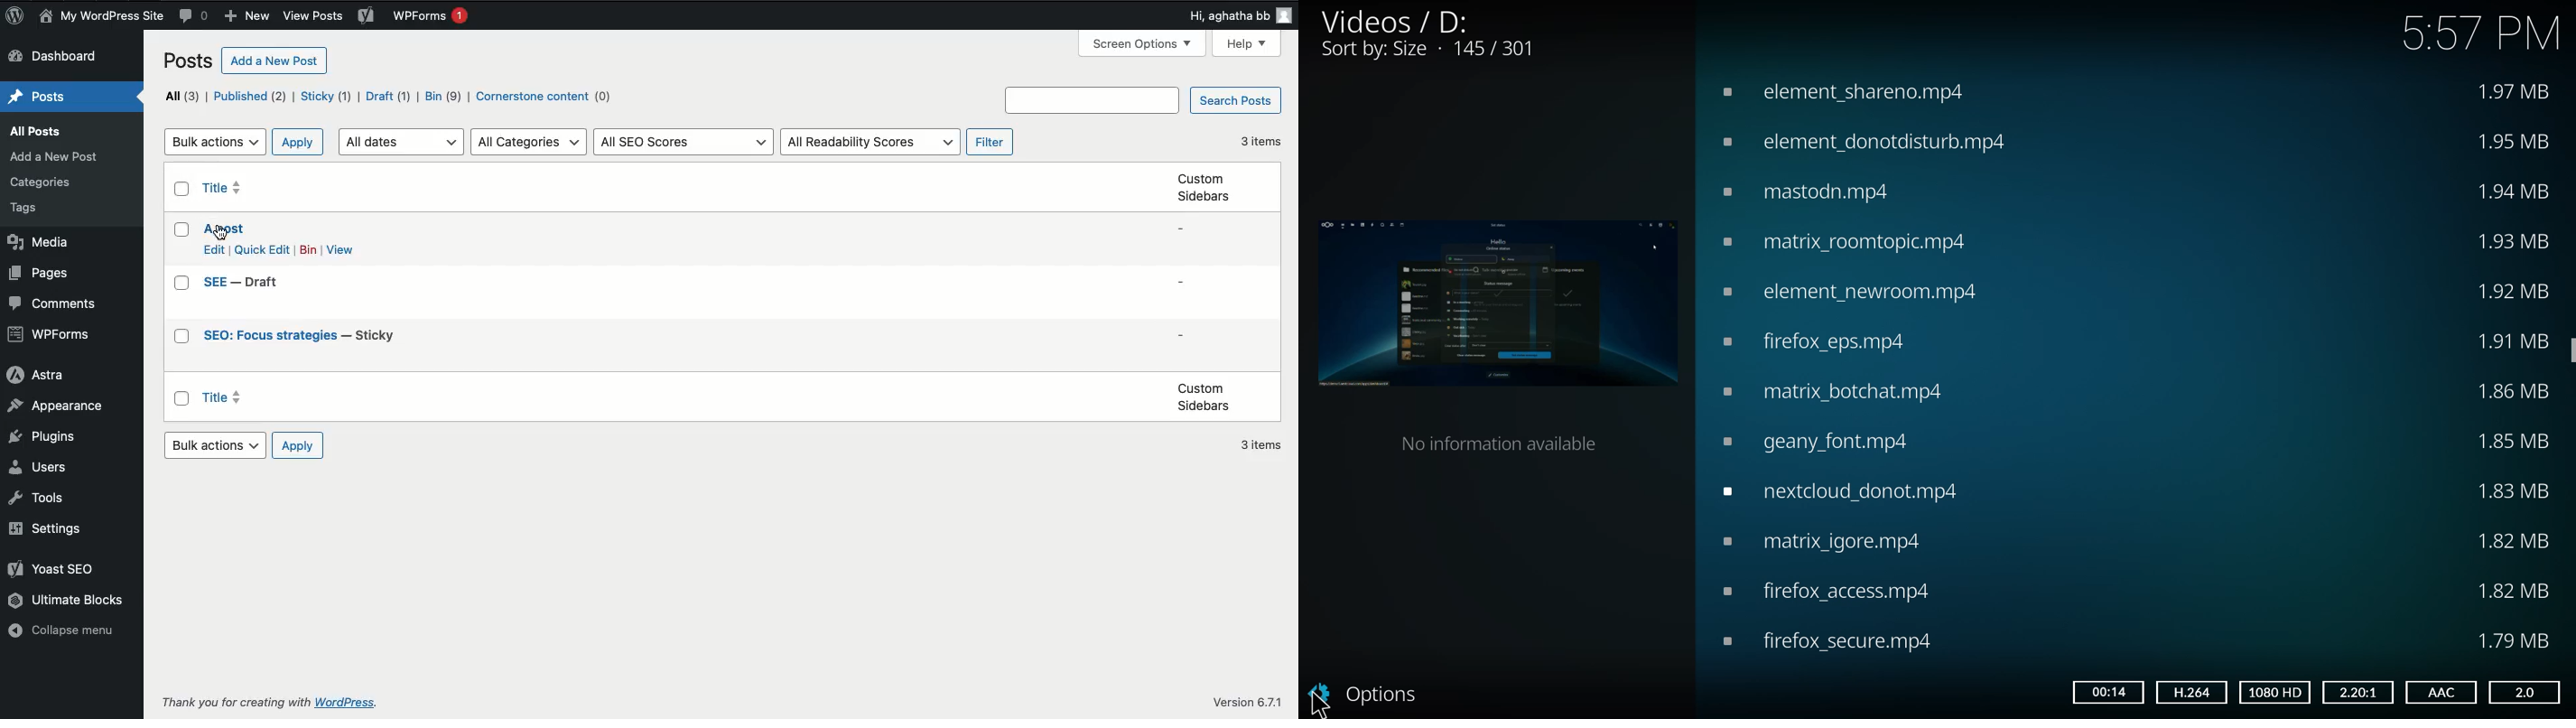  Describe the element at coordinates (1495, 302) in the screenshot. I see `video` at that location.